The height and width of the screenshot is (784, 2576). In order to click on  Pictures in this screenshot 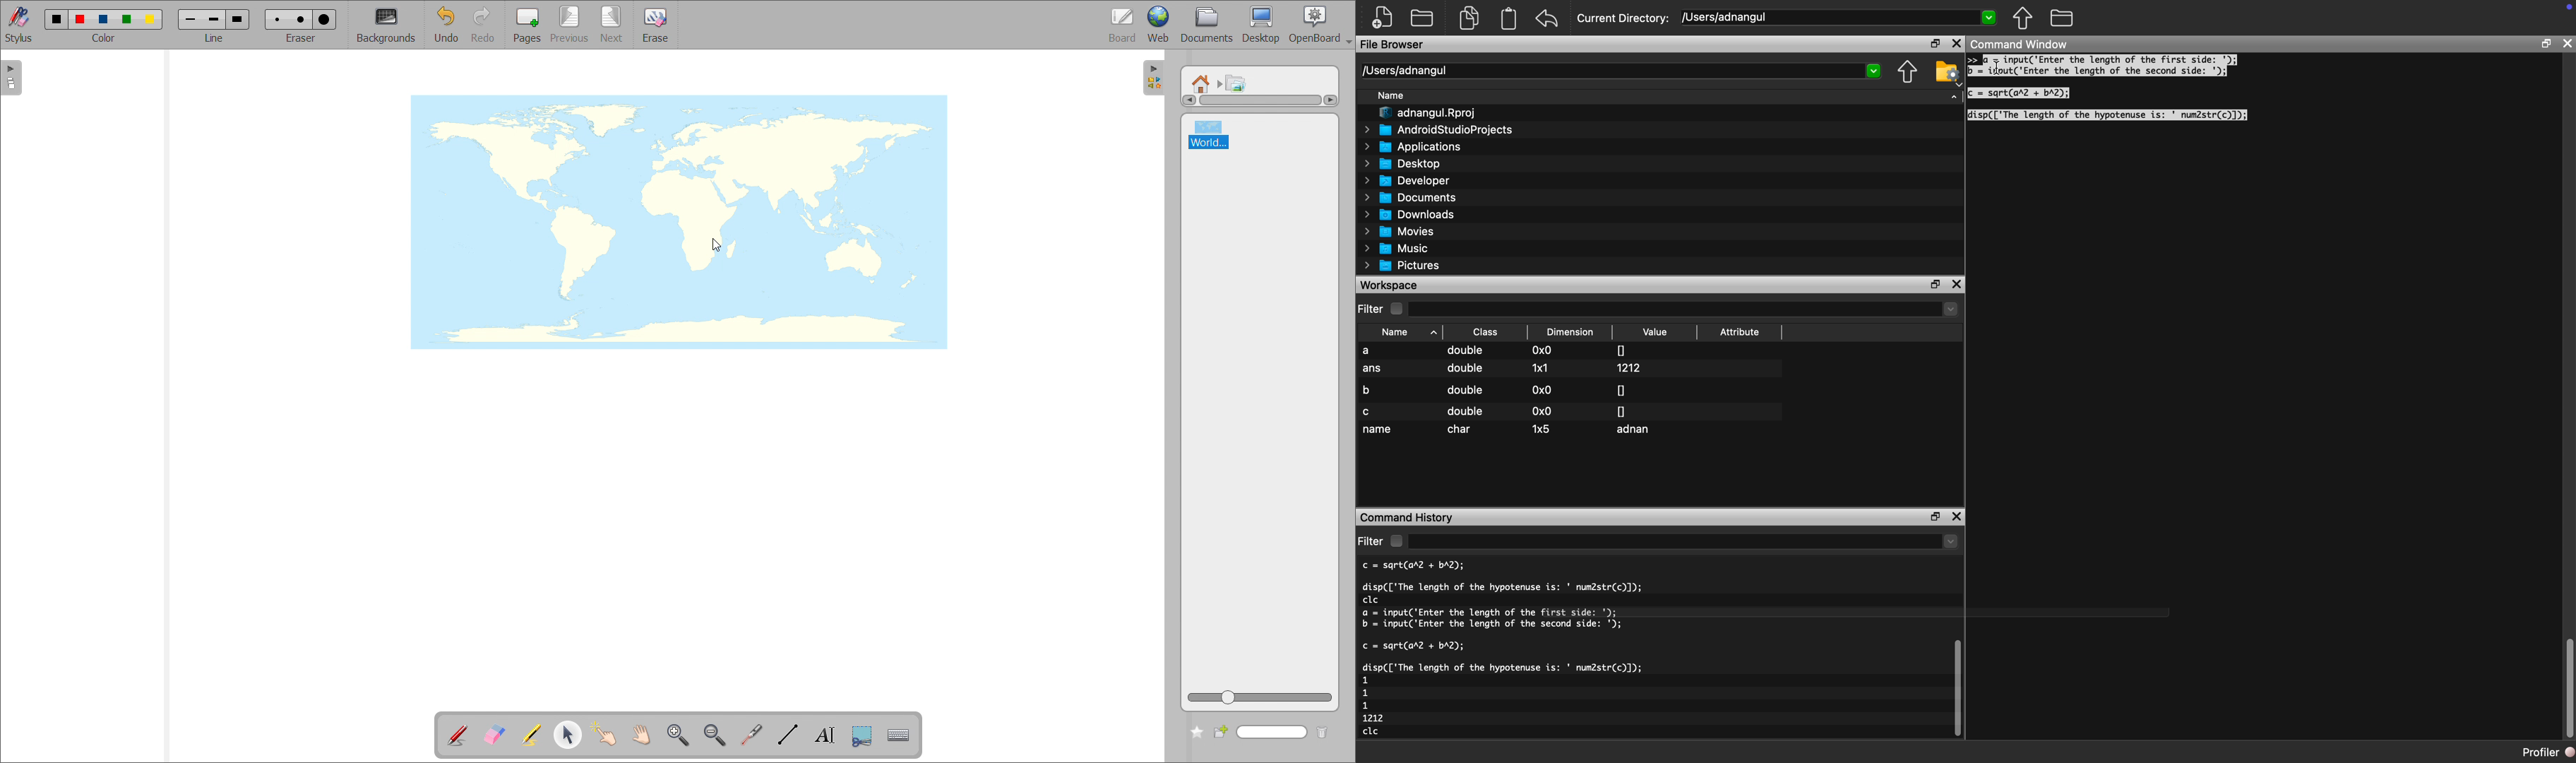, I will do `click(1406, 266)`.